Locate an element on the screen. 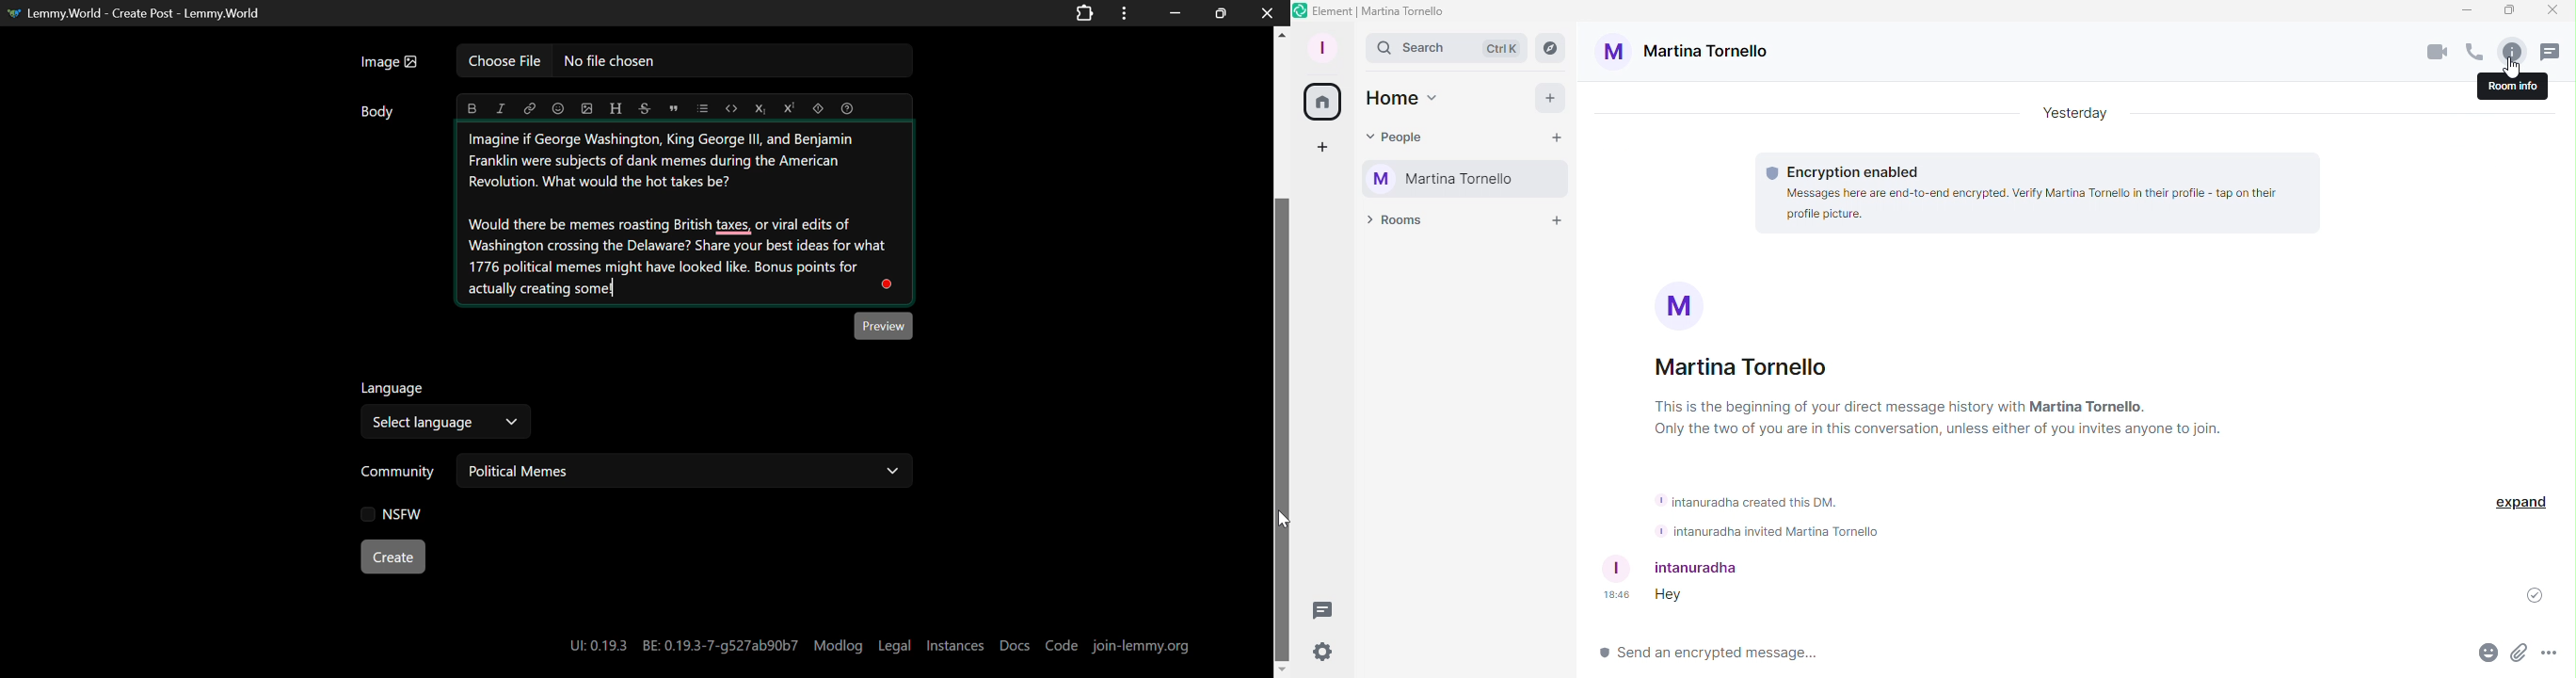  Code is located at coordinates (733, 108).